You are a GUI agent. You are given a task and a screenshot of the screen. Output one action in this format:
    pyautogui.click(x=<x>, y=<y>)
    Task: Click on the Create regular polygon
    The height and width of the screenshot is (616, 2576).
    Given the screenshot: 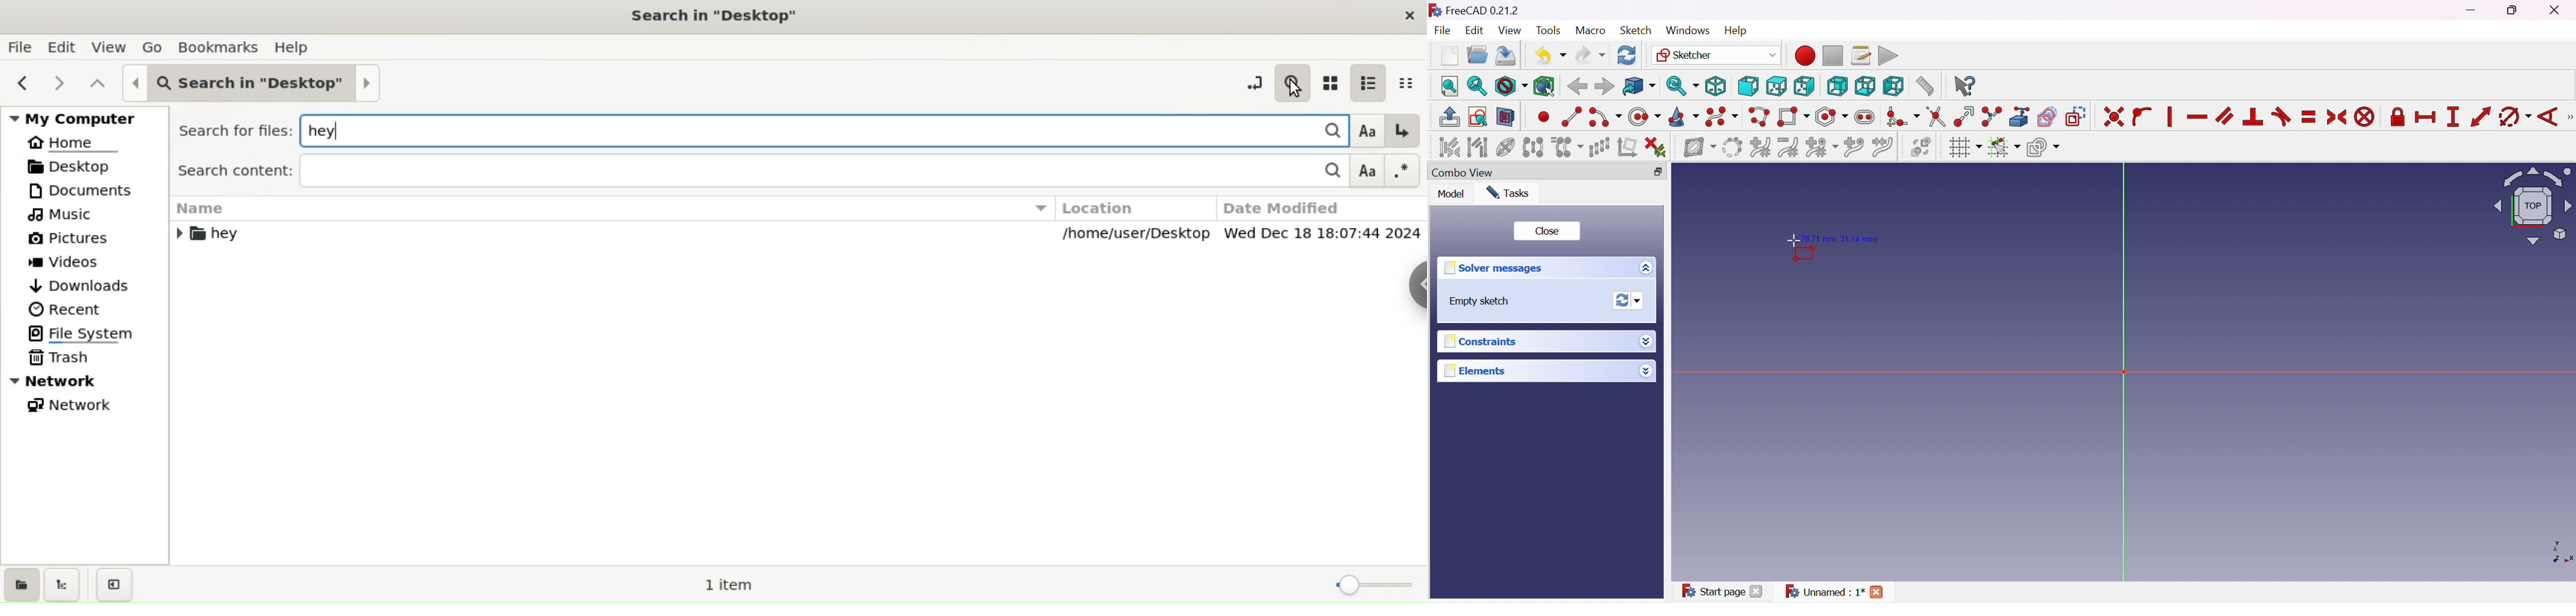 What is the action you would take?
    pyautogui.click(x=1832, y=117)
    